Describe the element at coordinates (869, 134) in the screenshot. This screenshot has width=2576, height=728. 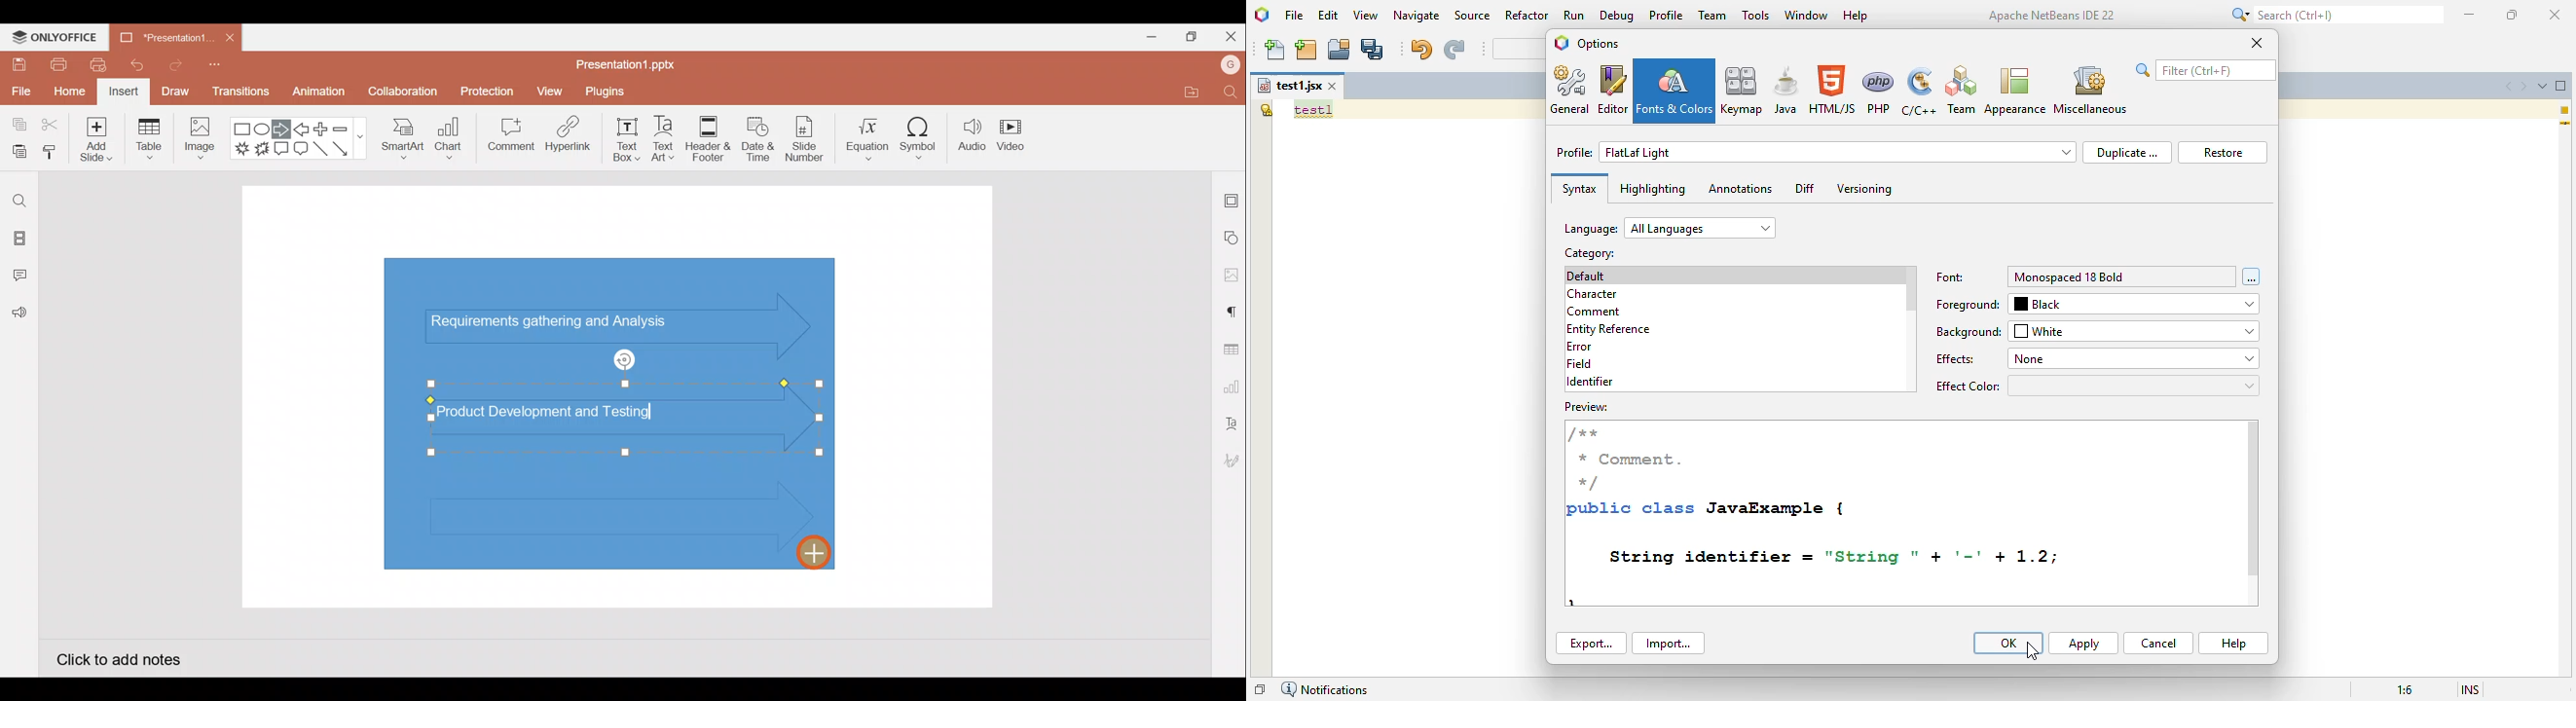
I see `Equation` at that location.